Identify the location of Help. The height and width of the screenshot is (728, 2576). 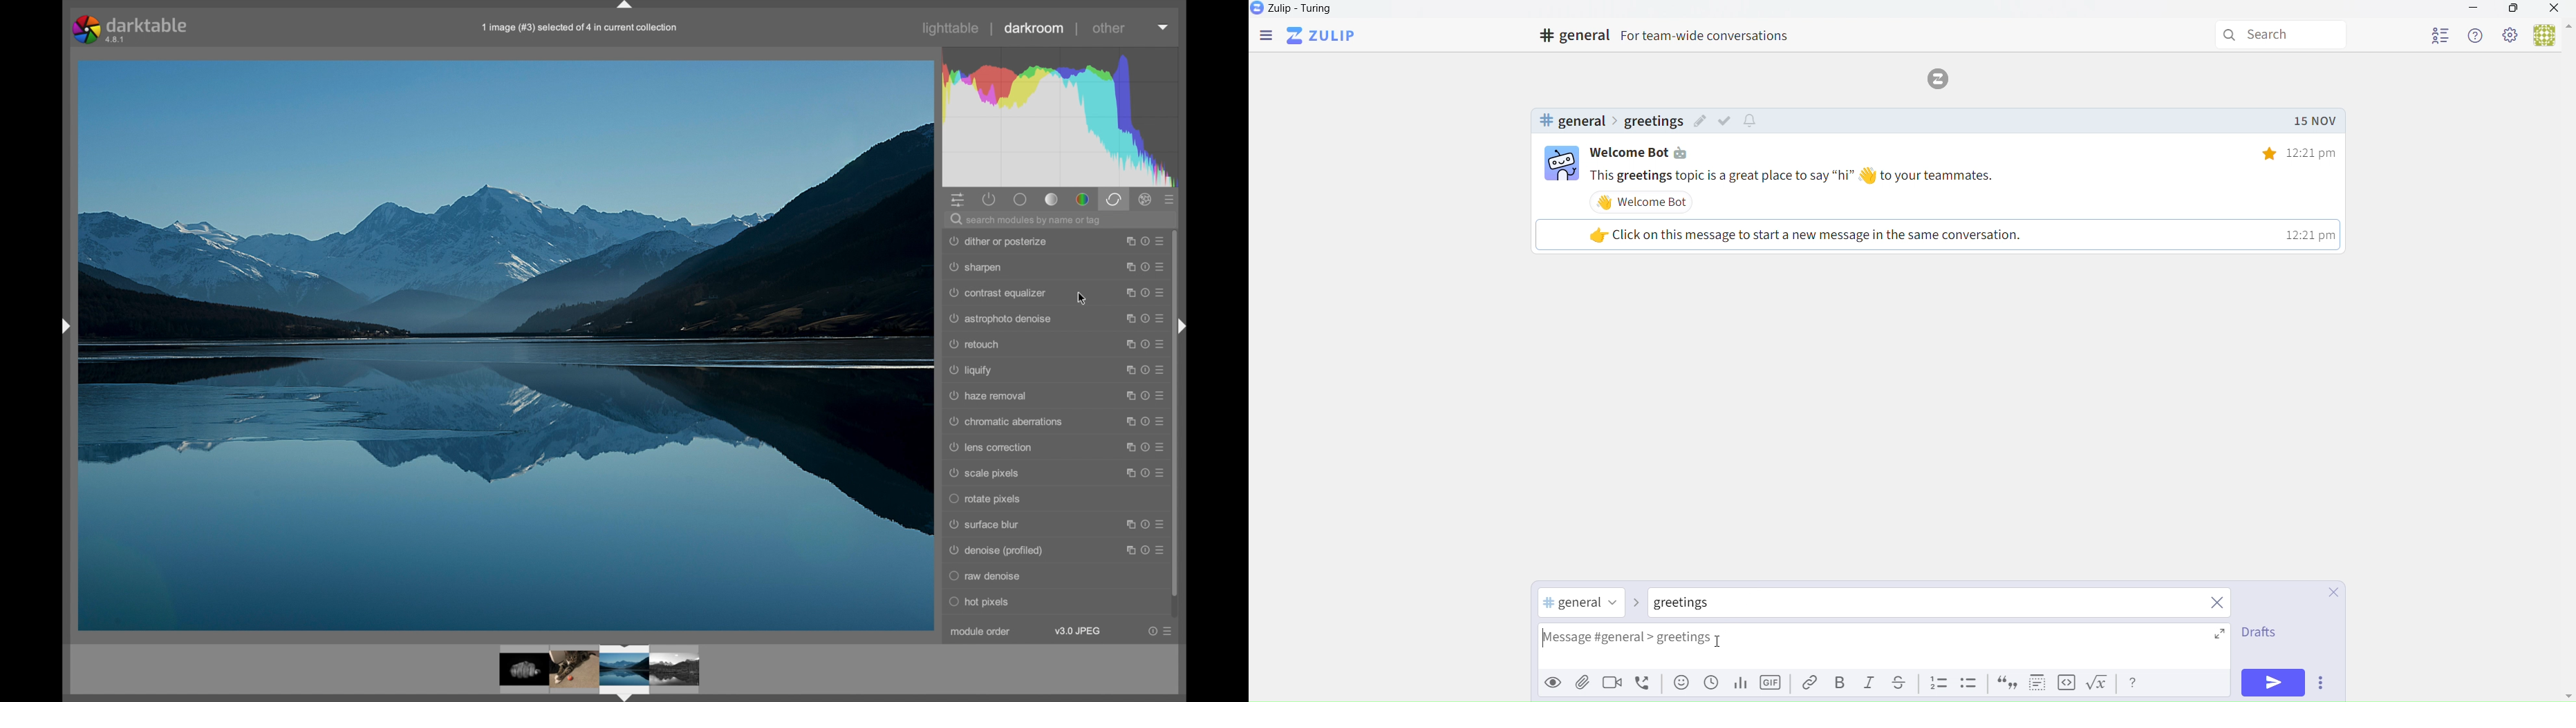
(2477, 35).